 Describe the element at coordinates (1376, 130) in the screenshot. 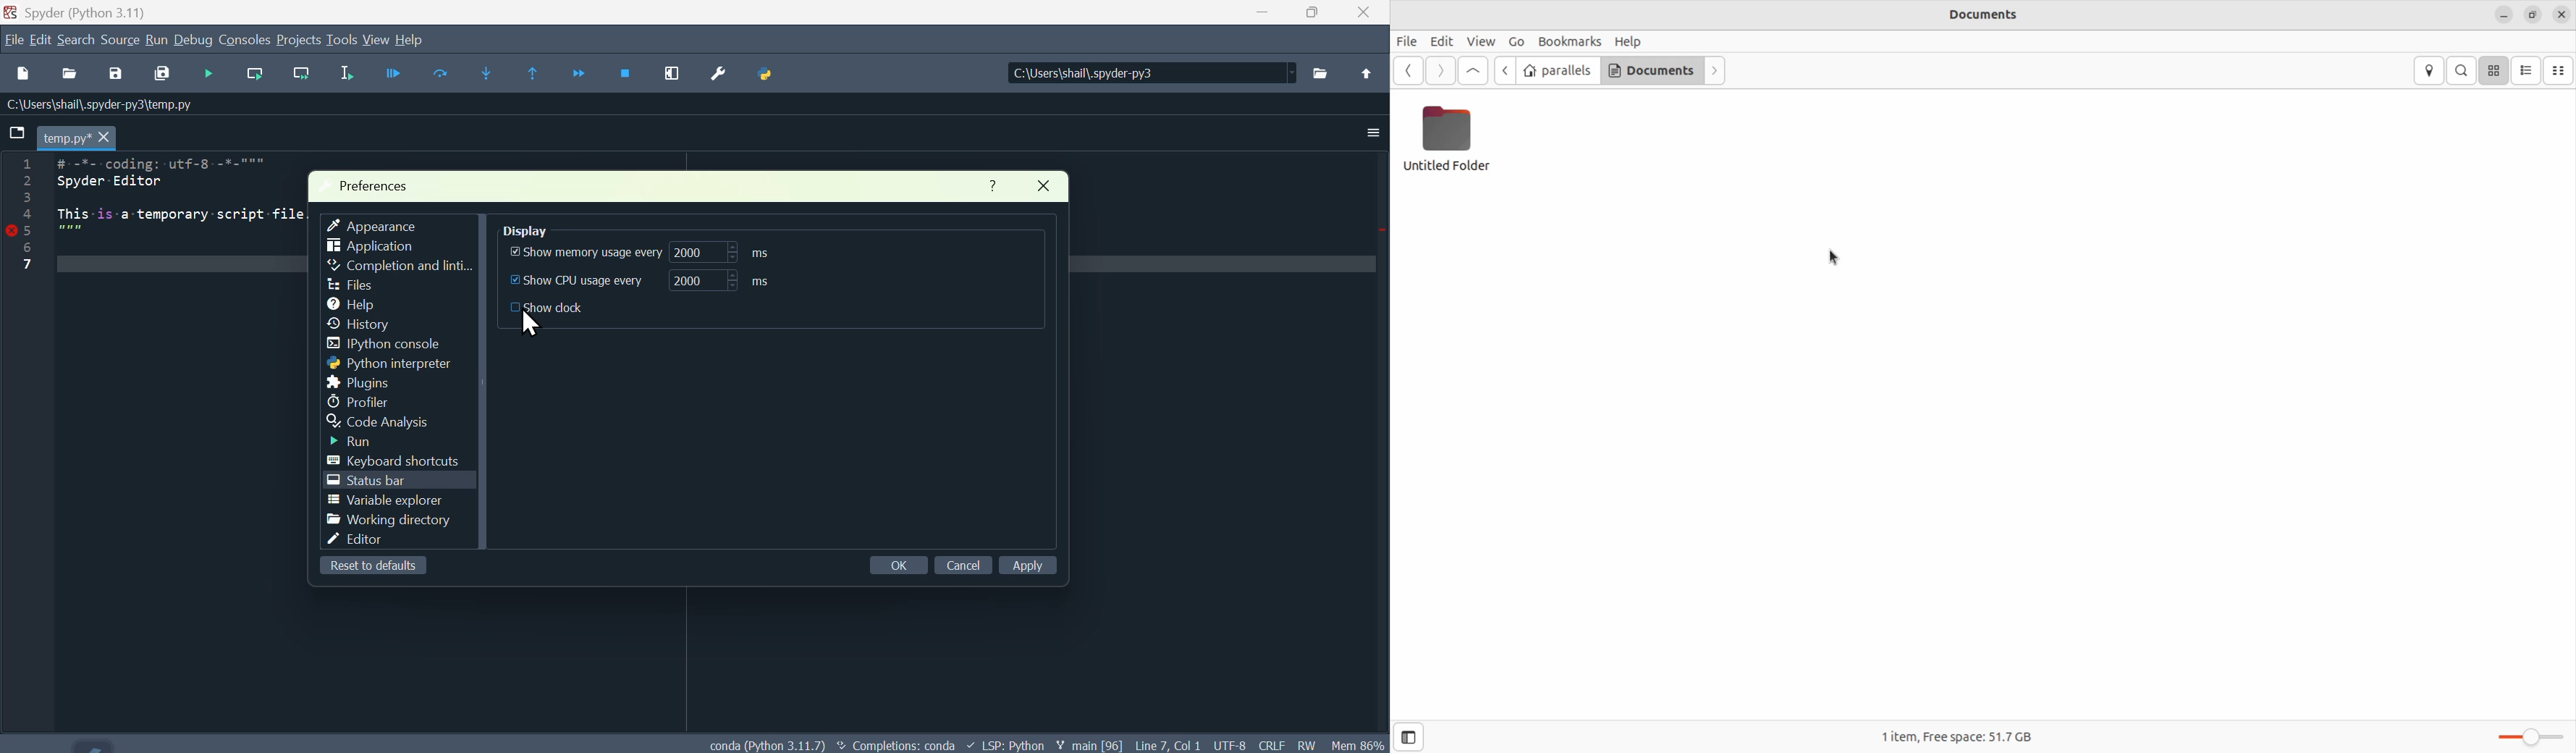

I see `More options` at that location.